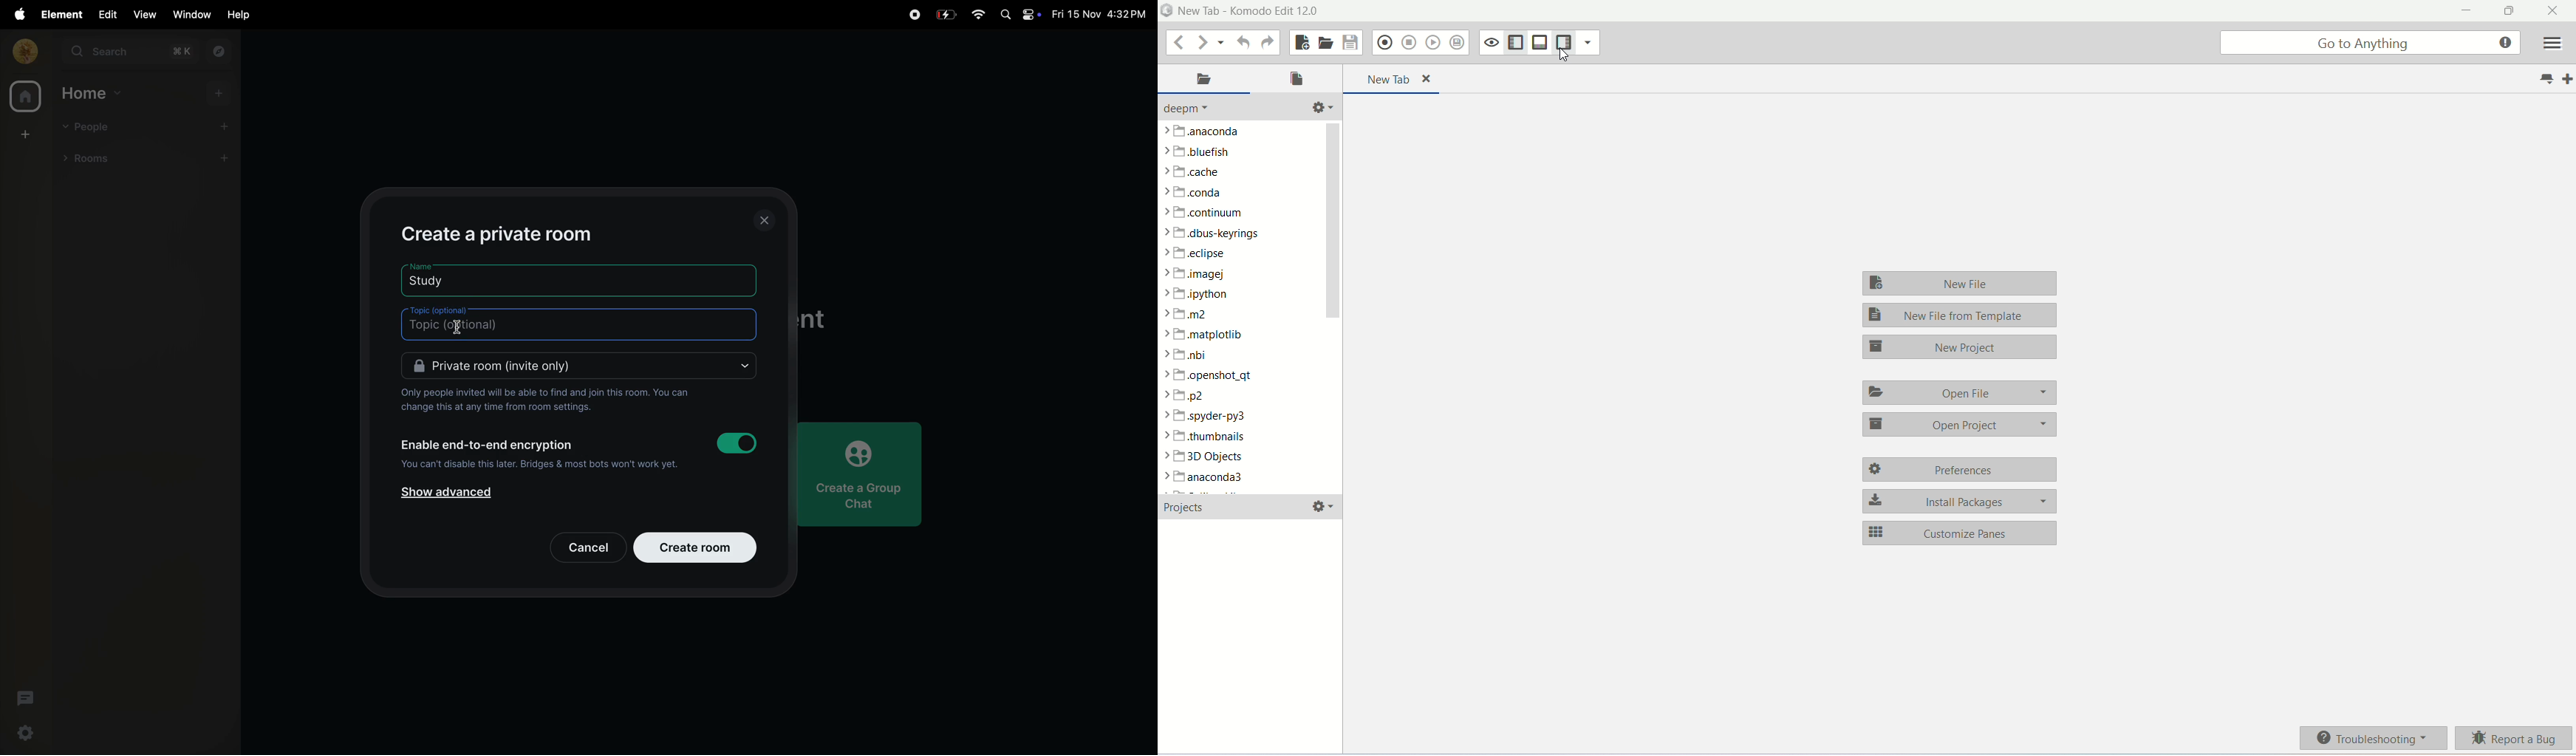 This screenshot has height=756, width=2576. Describe the element at coordinates (96, 161) in the screenshot. I see `rooms` at that location.